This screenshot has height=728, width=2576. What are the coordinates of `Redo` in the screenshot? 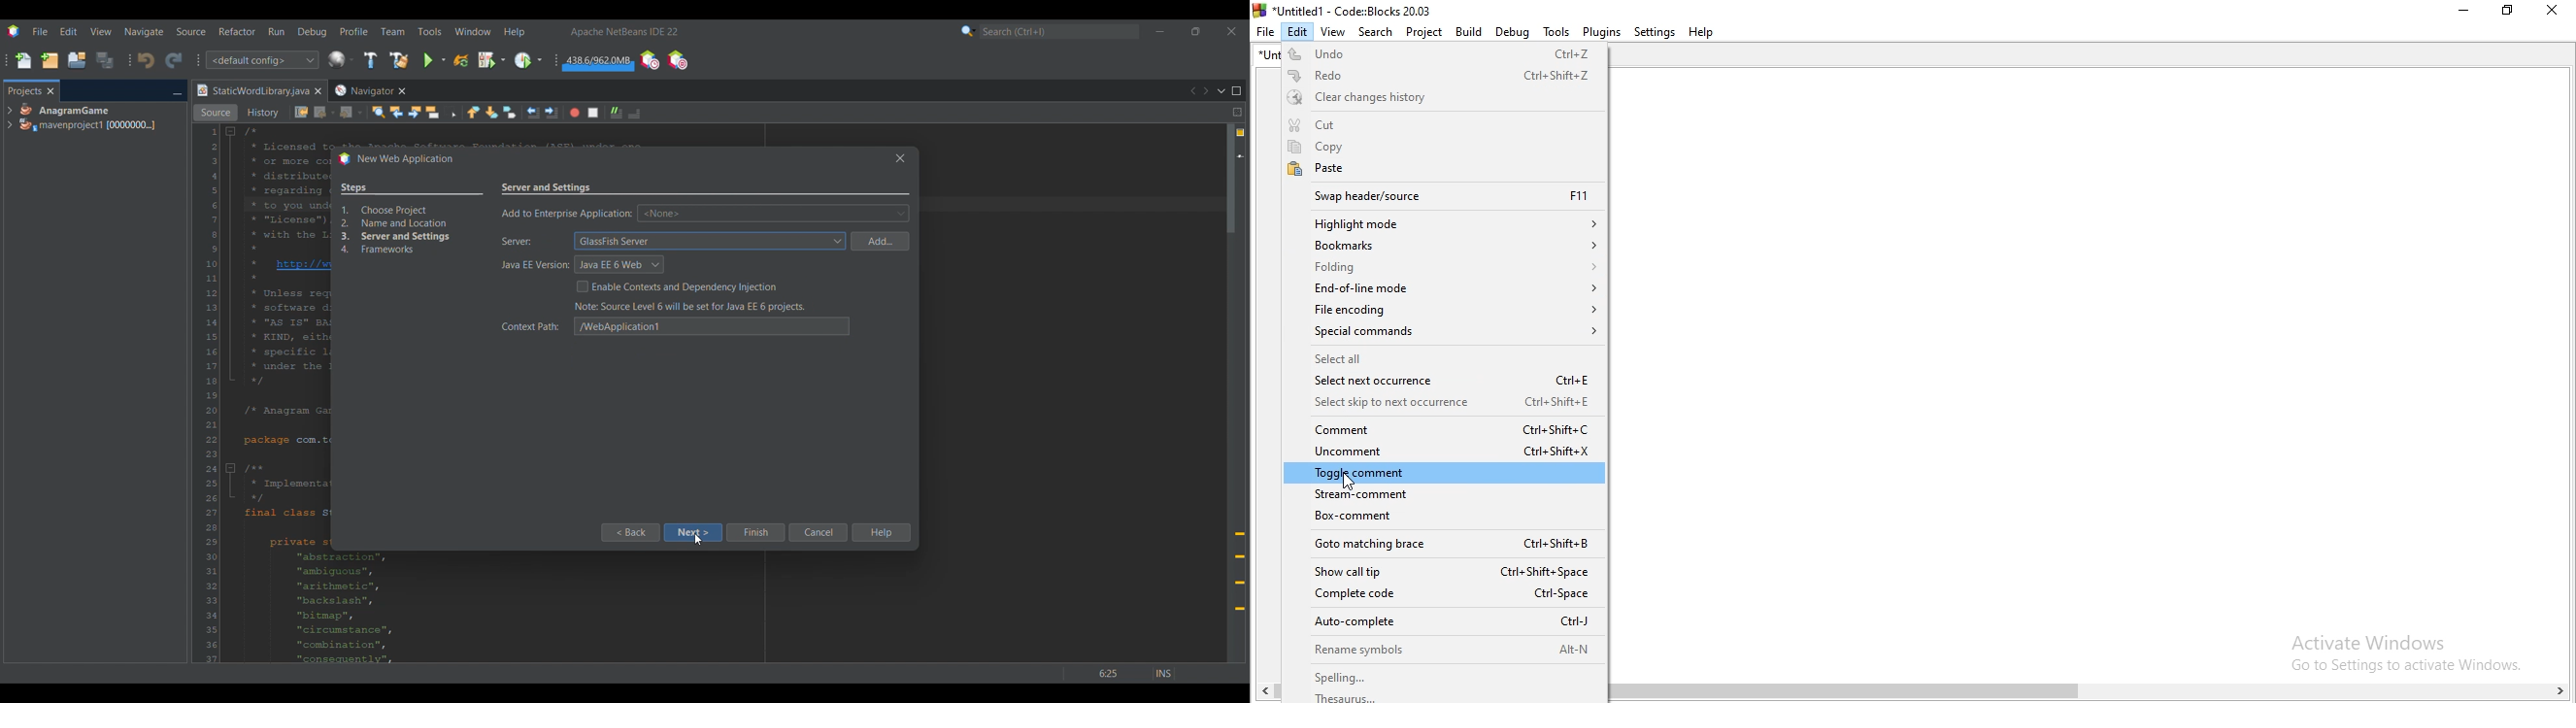 It's located at (1443, 75).